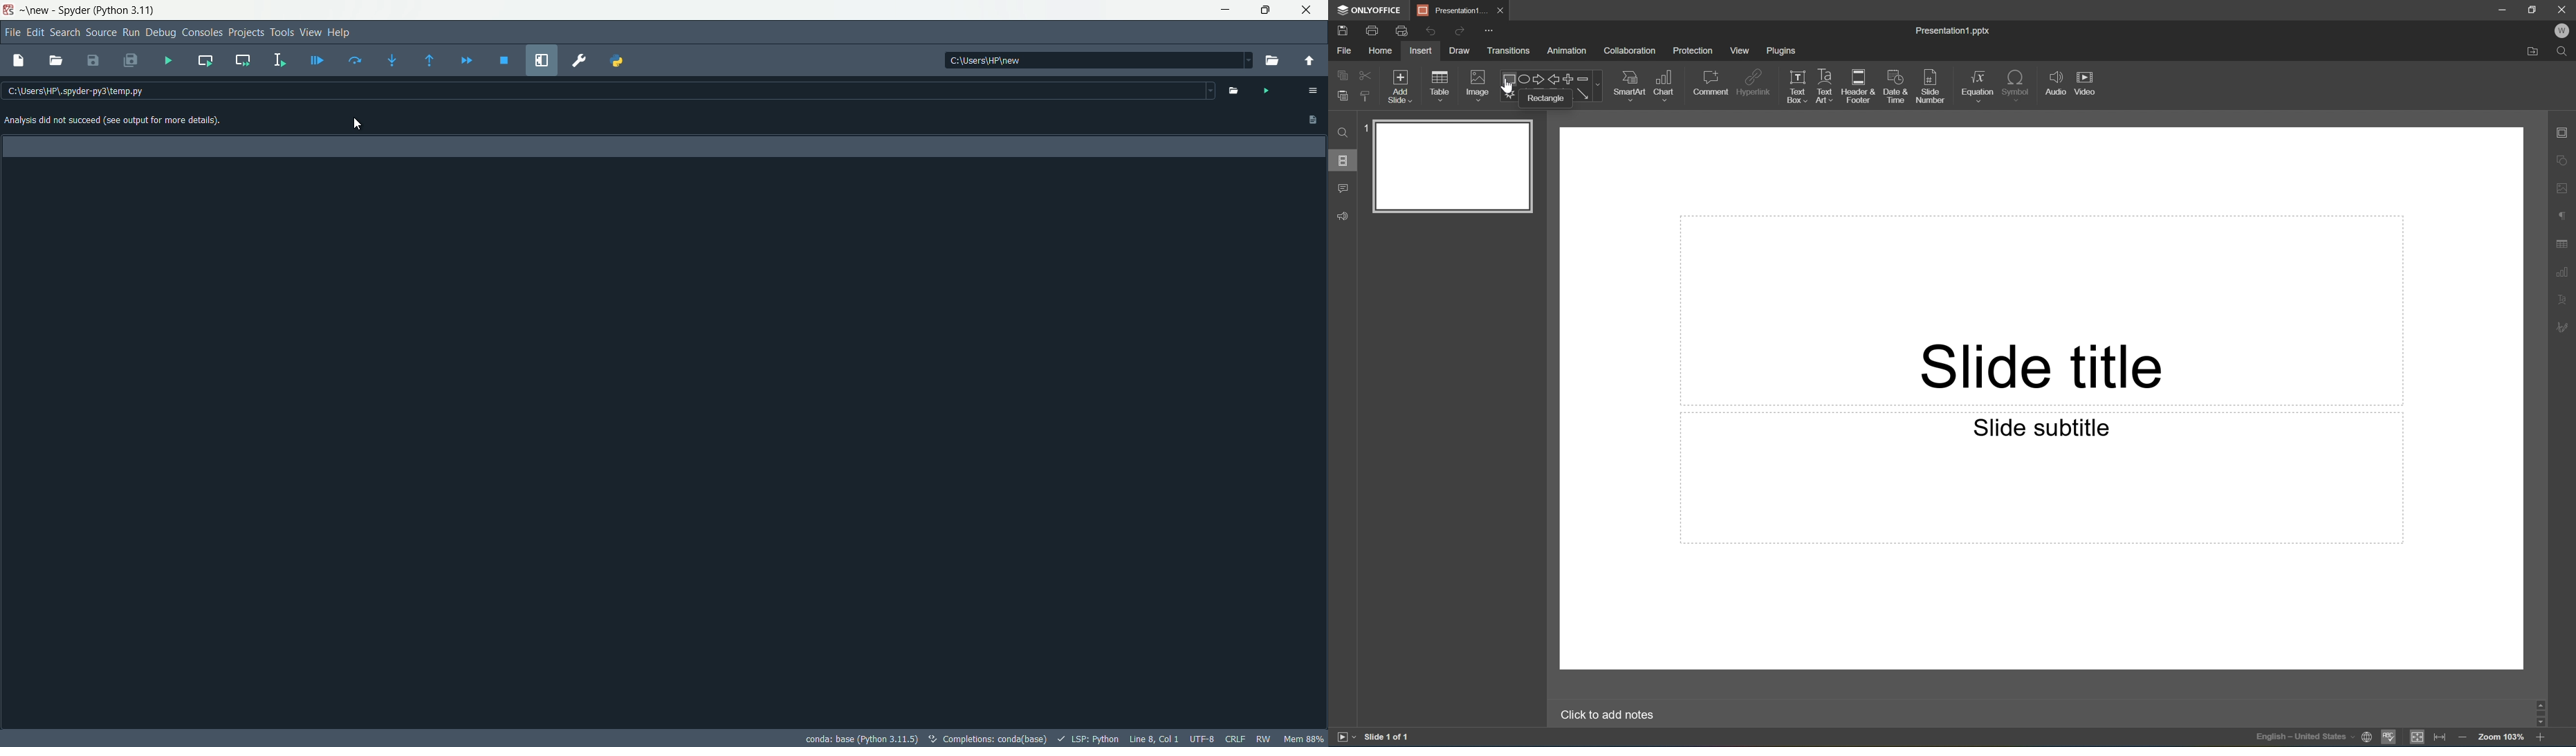 This screenshot has height=756, width=2576. What do you see at coordinates (1509, 52) in the screenshot?
I see `Transitions` at bounding box center [1509, 52].